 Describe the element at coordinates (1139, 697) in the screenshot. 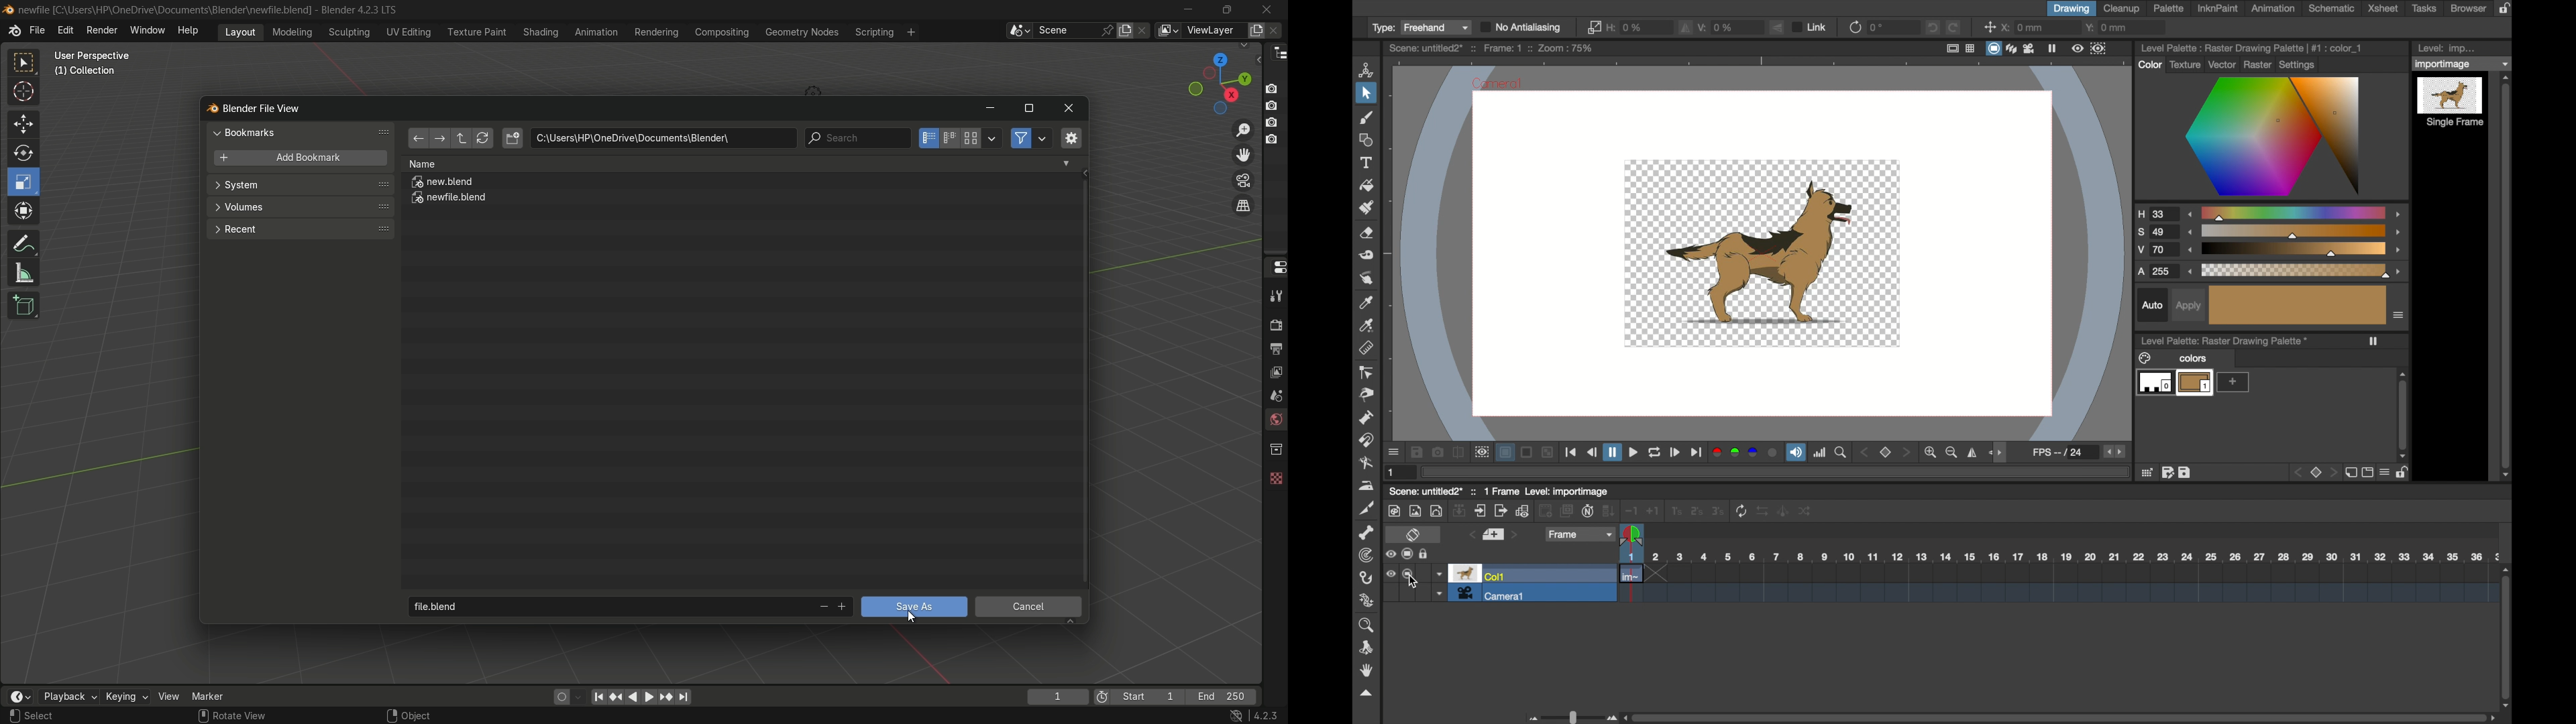

I see `first frame of the playback` at that location.